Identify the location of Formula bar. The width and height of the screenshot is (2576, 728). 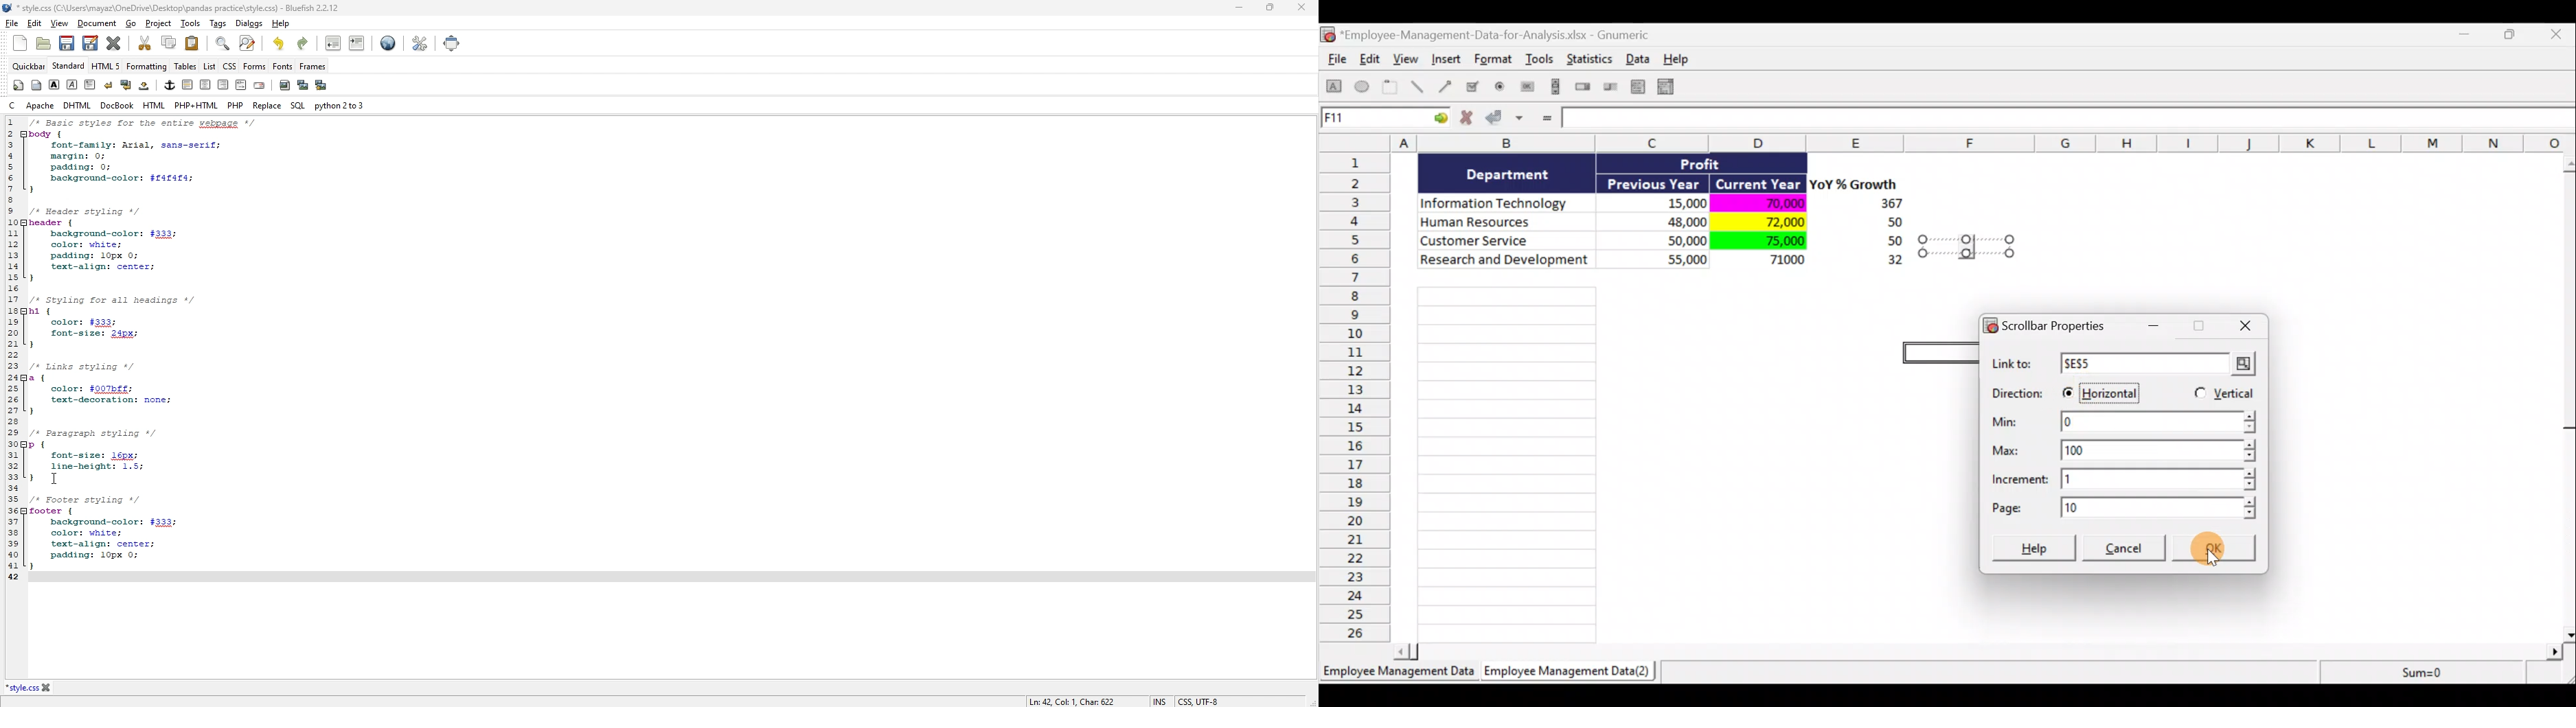
(2070, 120).